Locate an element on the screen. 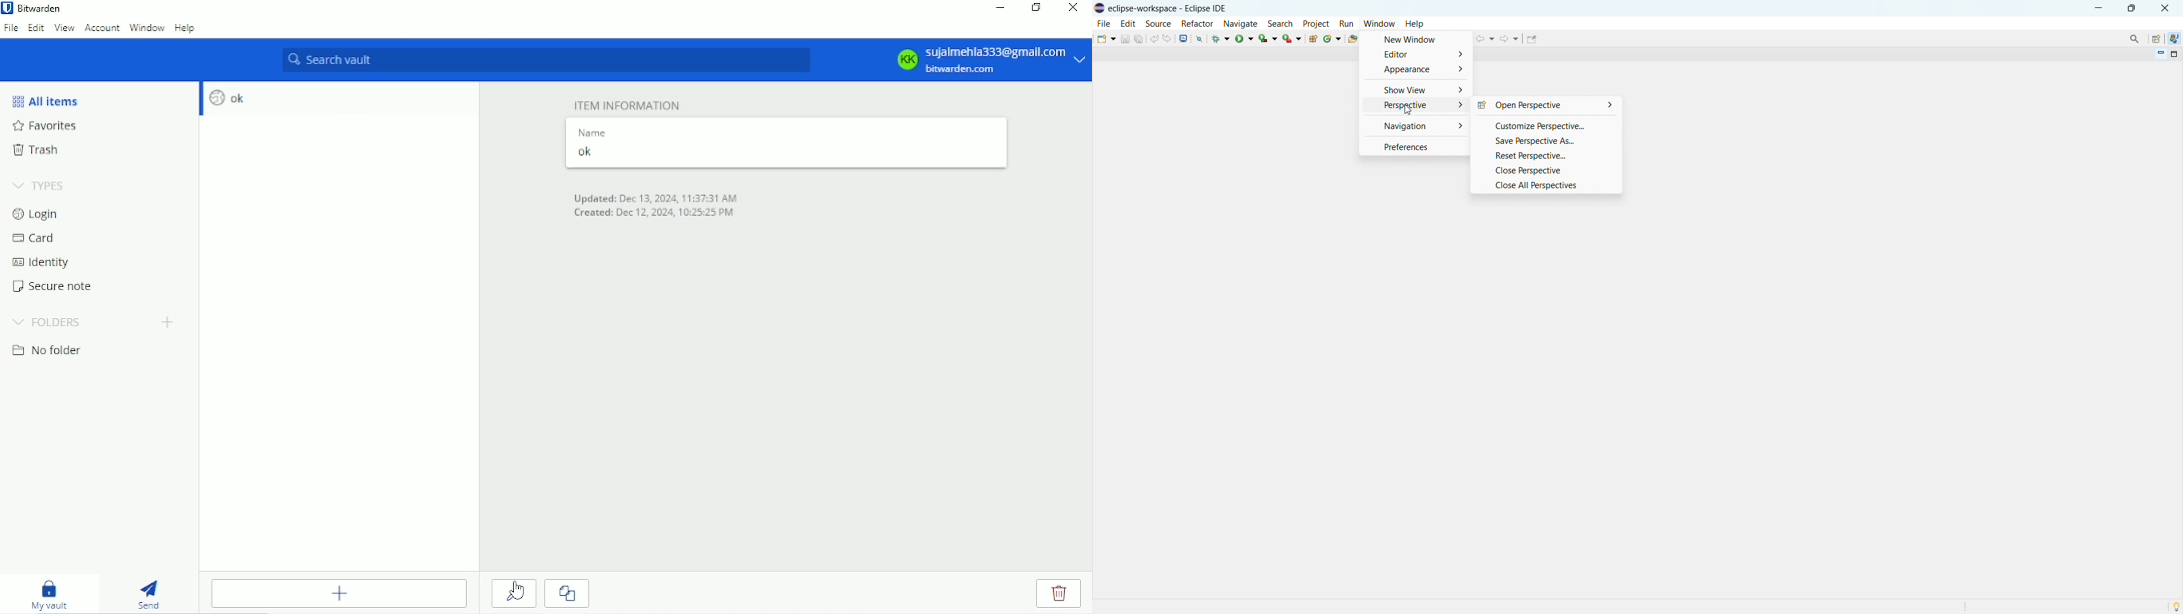  All items is located at coordinates (46, 101).